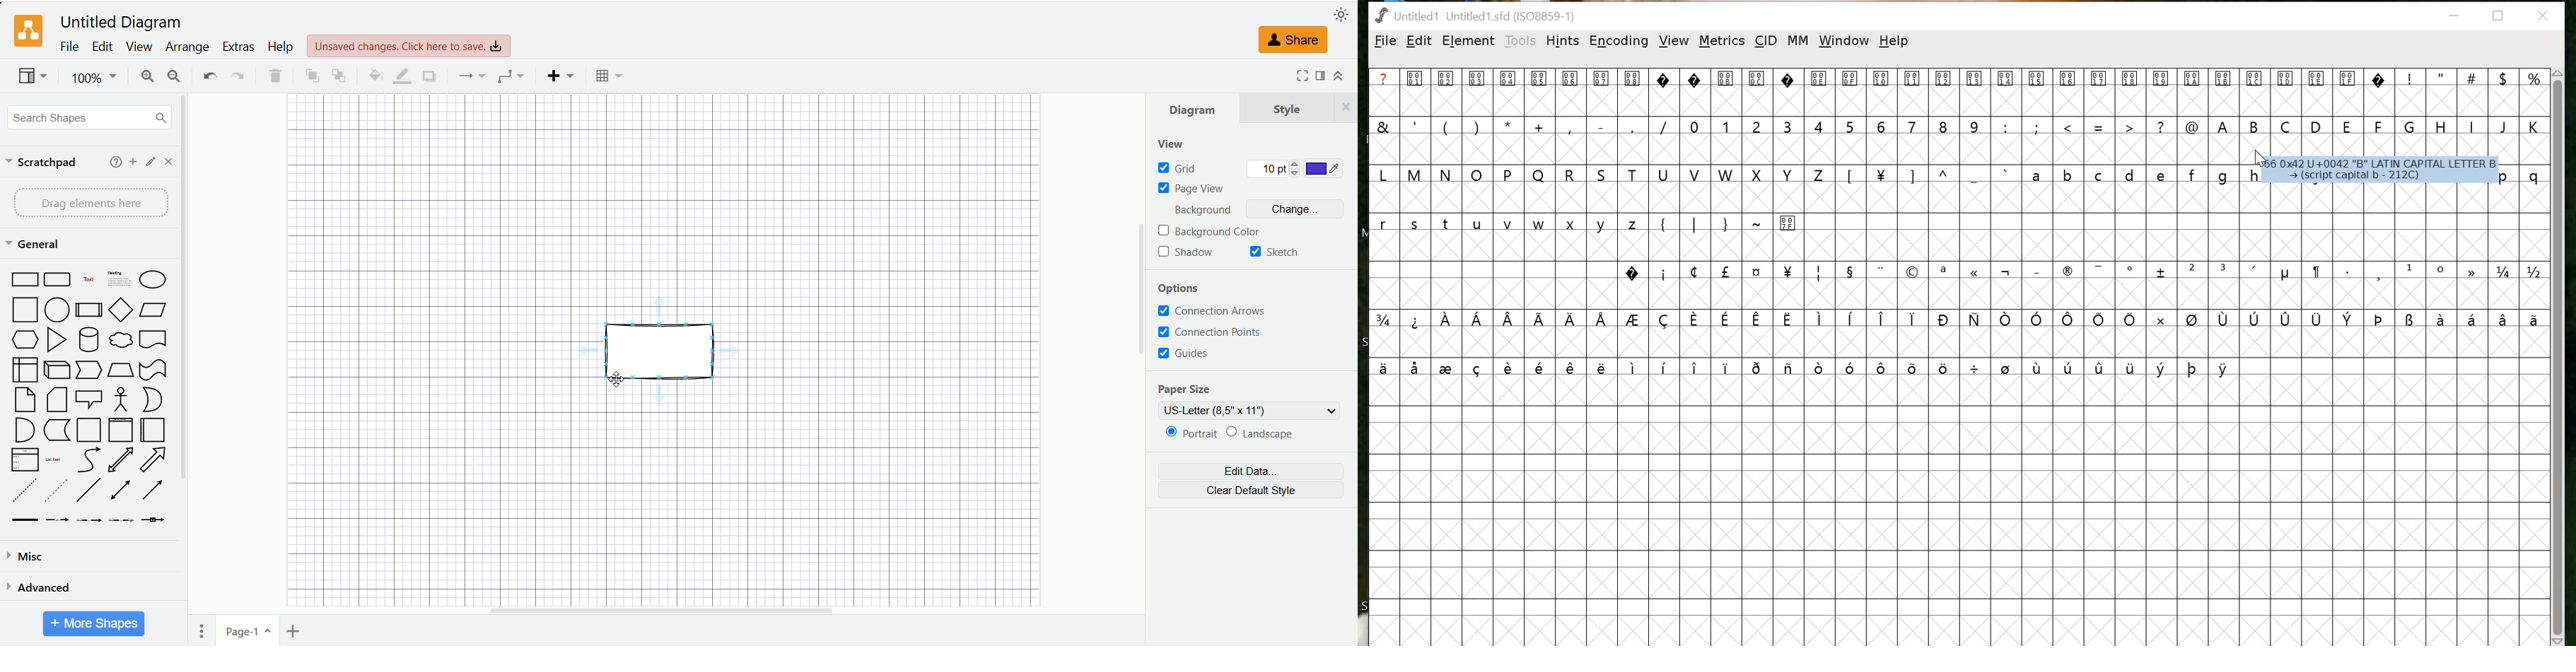  Describe the element at coordinates (1295, 209) in the screenshot. I see `change` at that location.